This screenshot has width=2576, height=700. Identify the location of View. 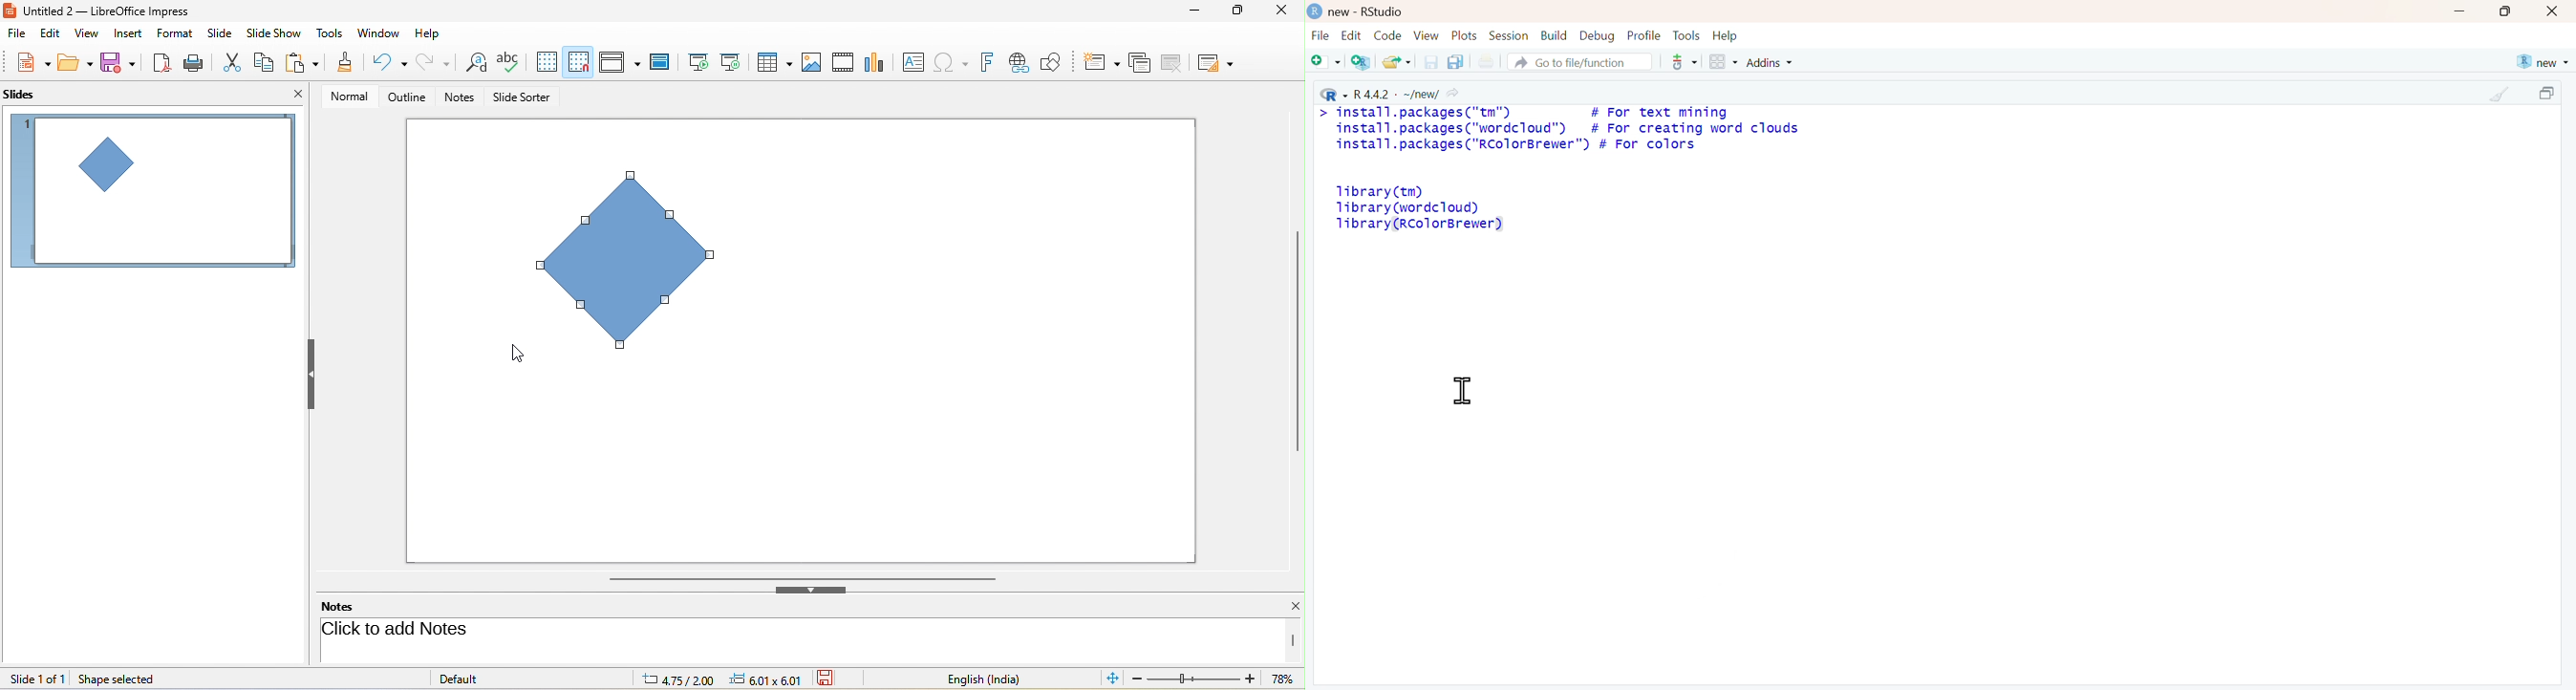
(1428, 36).